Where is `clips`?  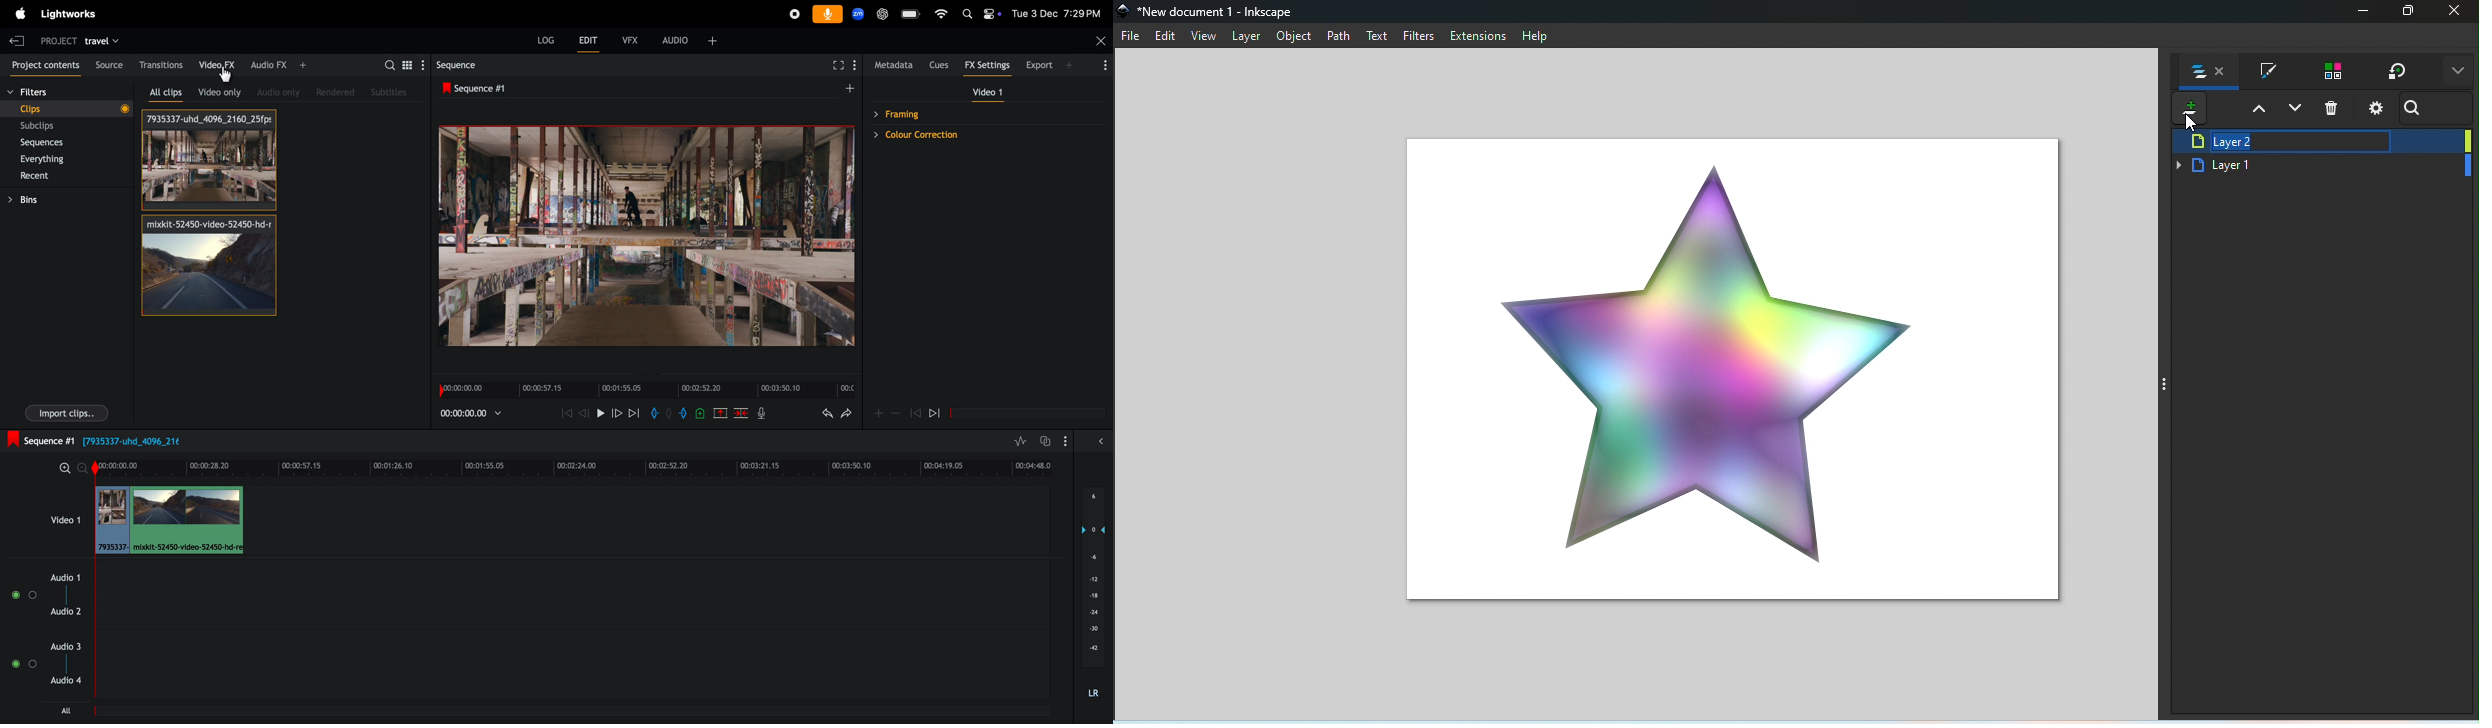
clips is located at coordinates (69, 110).